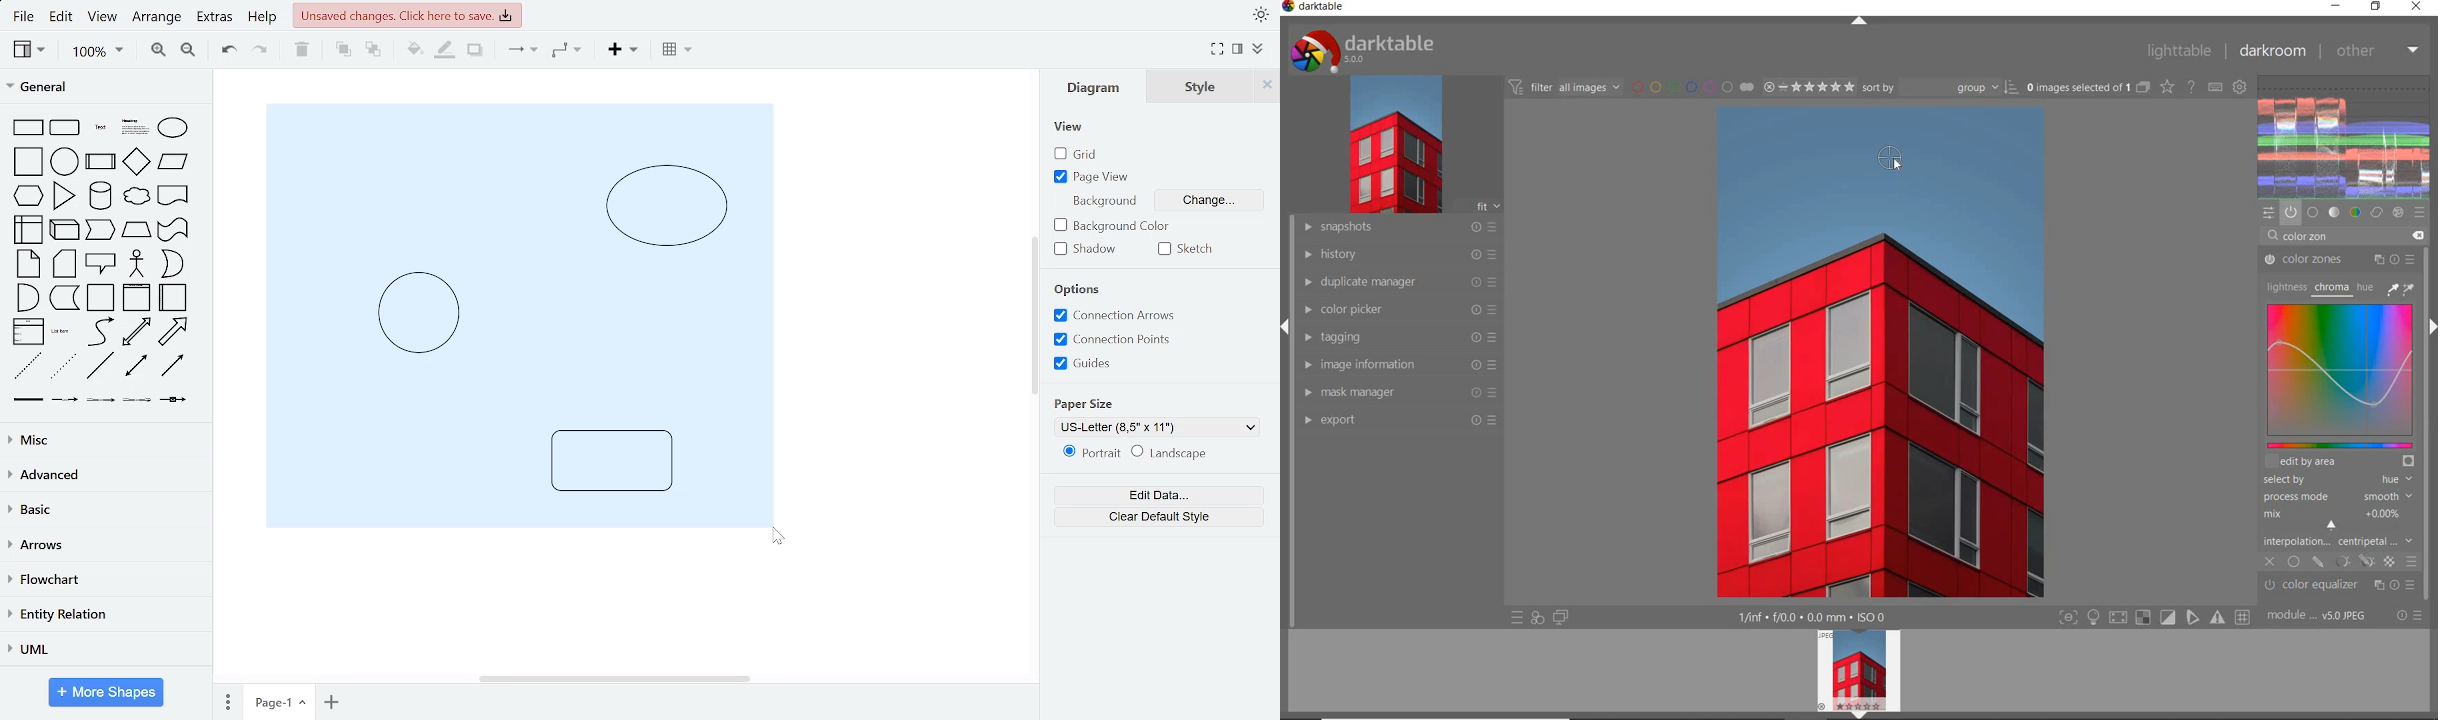 The height and width of the screenshot is (728, 2464). What do you see at coordinates (2285, 286) in the screenshot?
I see `LIGHTNESS` at bounding box center [2285, 286].